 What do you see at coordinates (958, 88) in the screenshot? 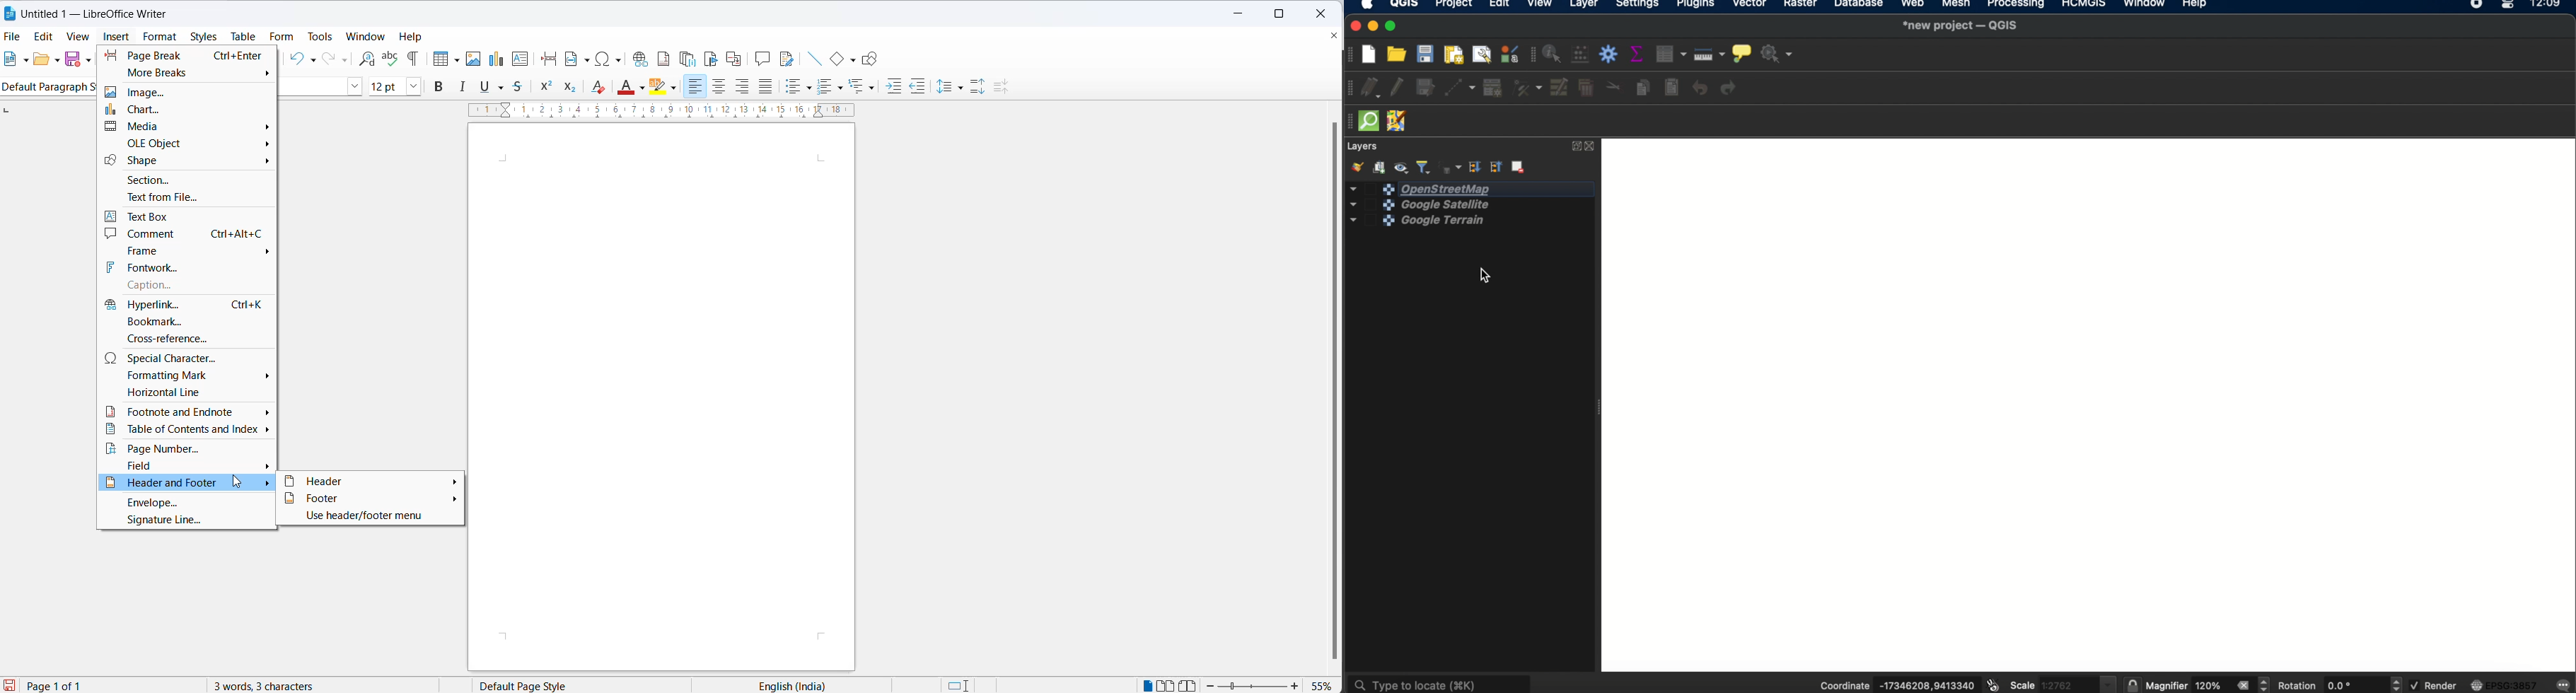
I see `line spacing options` at bounding box center [958, 88].